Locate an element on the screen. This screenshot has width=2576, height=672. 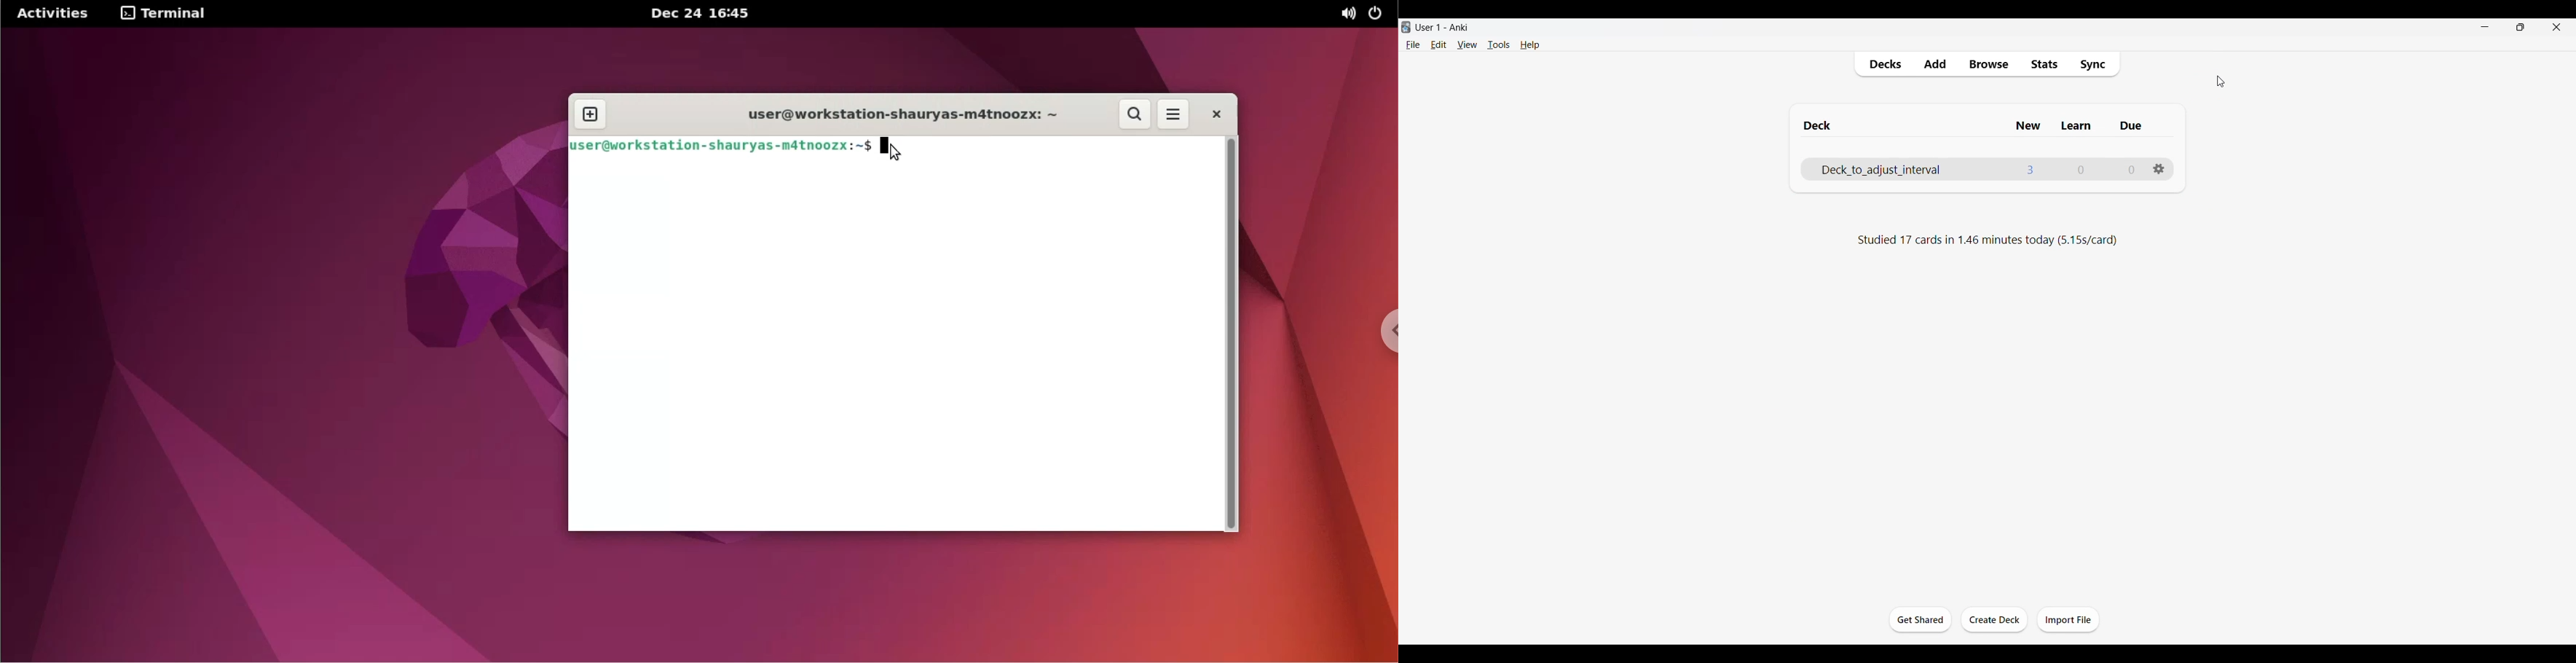
Number of cards to learn is located at coordinates (2080, 169).